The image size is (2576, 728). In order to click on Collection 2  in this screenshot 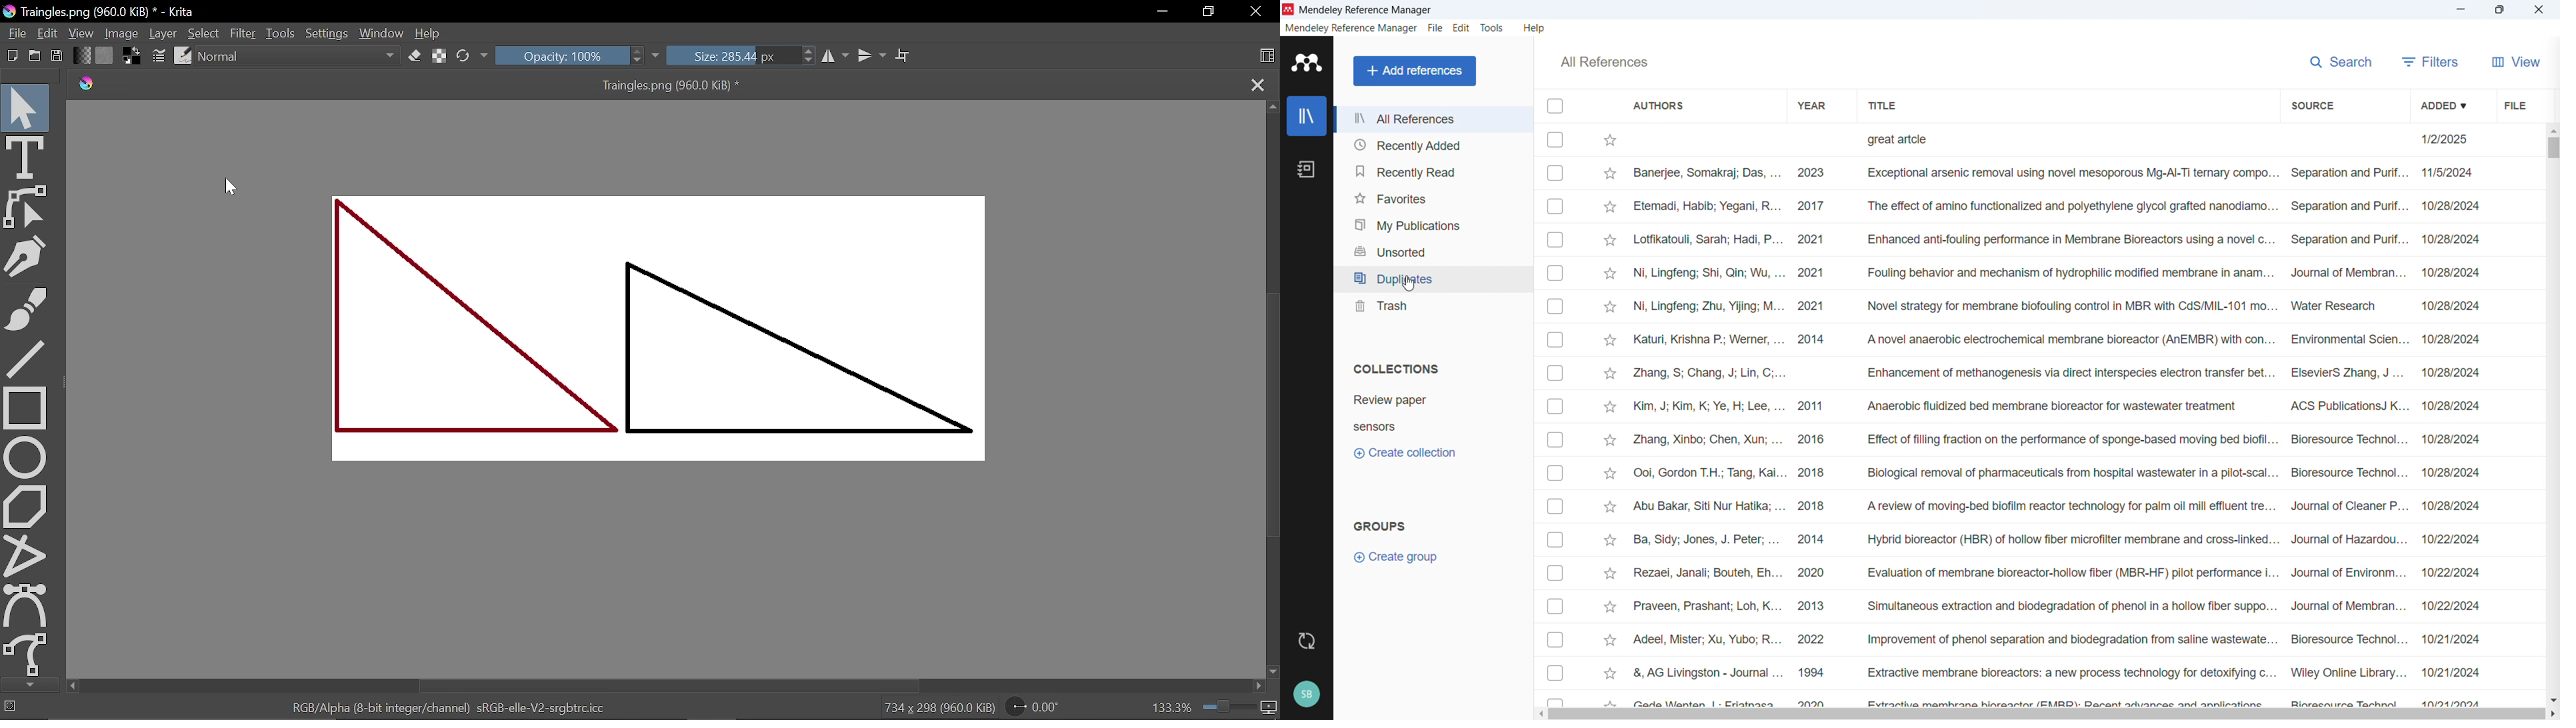, I will do `click(1427, 426)`.